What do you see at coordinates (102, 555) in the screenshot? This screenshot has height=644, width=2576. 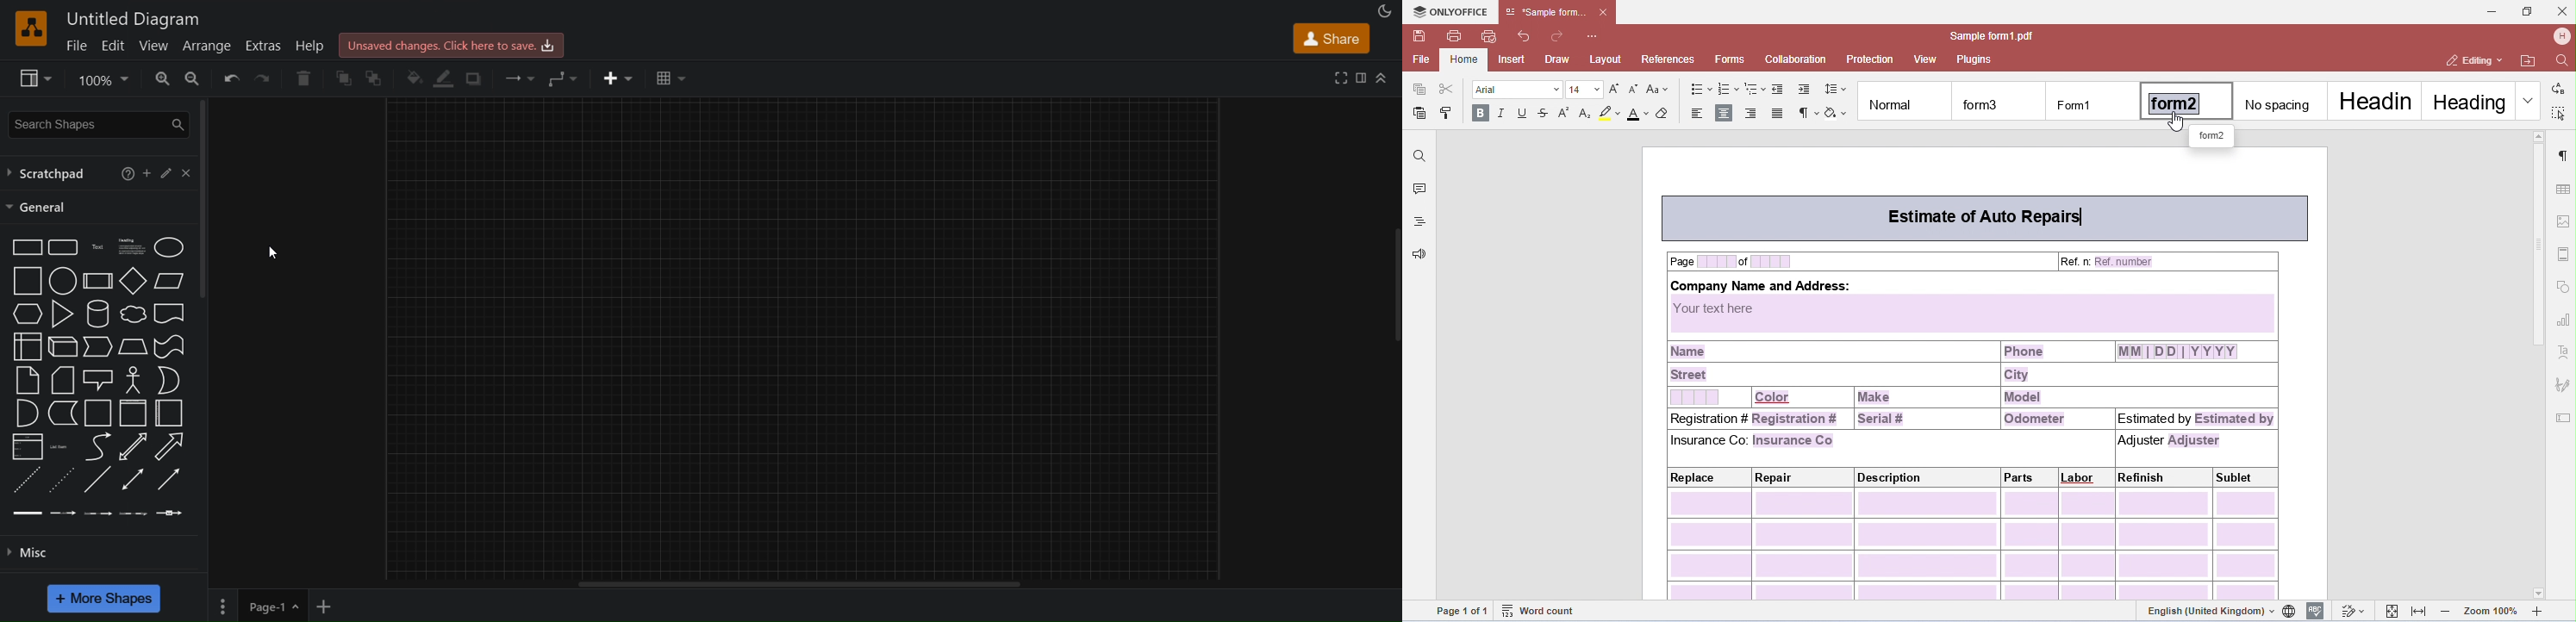 I see `misc` at bounding box center [102, 555].